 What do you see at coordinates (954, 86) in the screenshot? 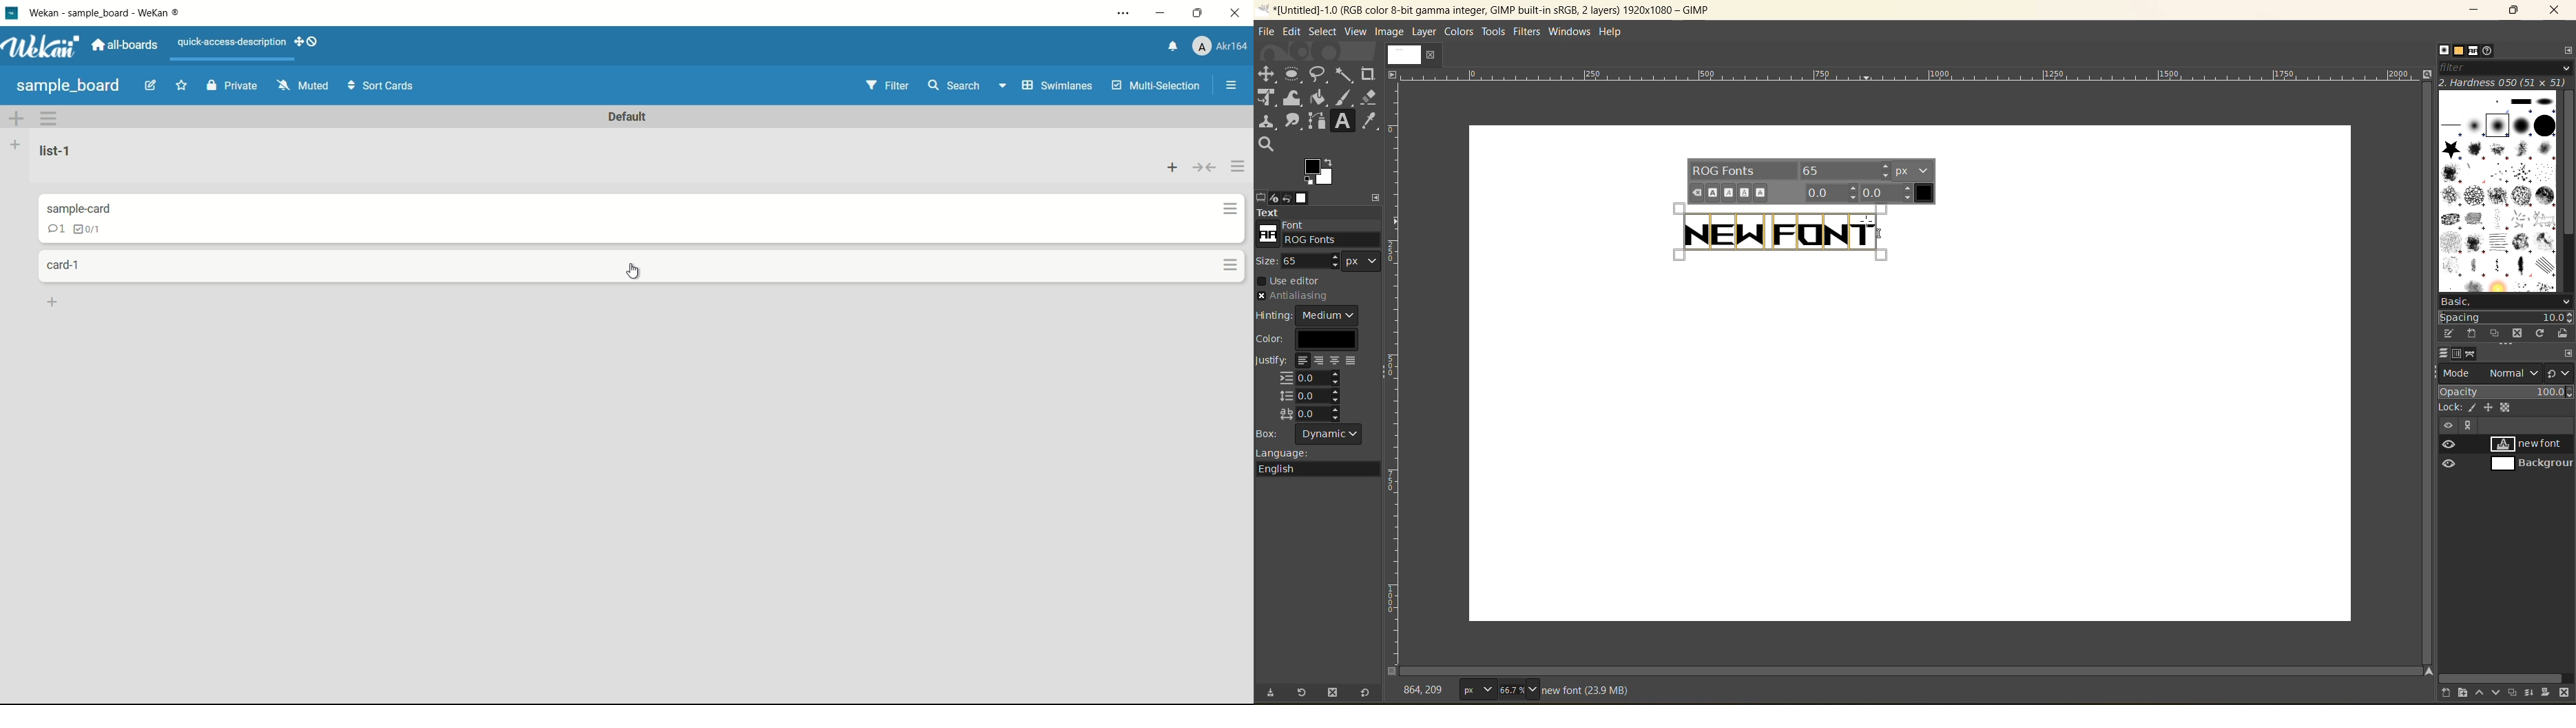
I see `search` at bounding box center [954, 86].